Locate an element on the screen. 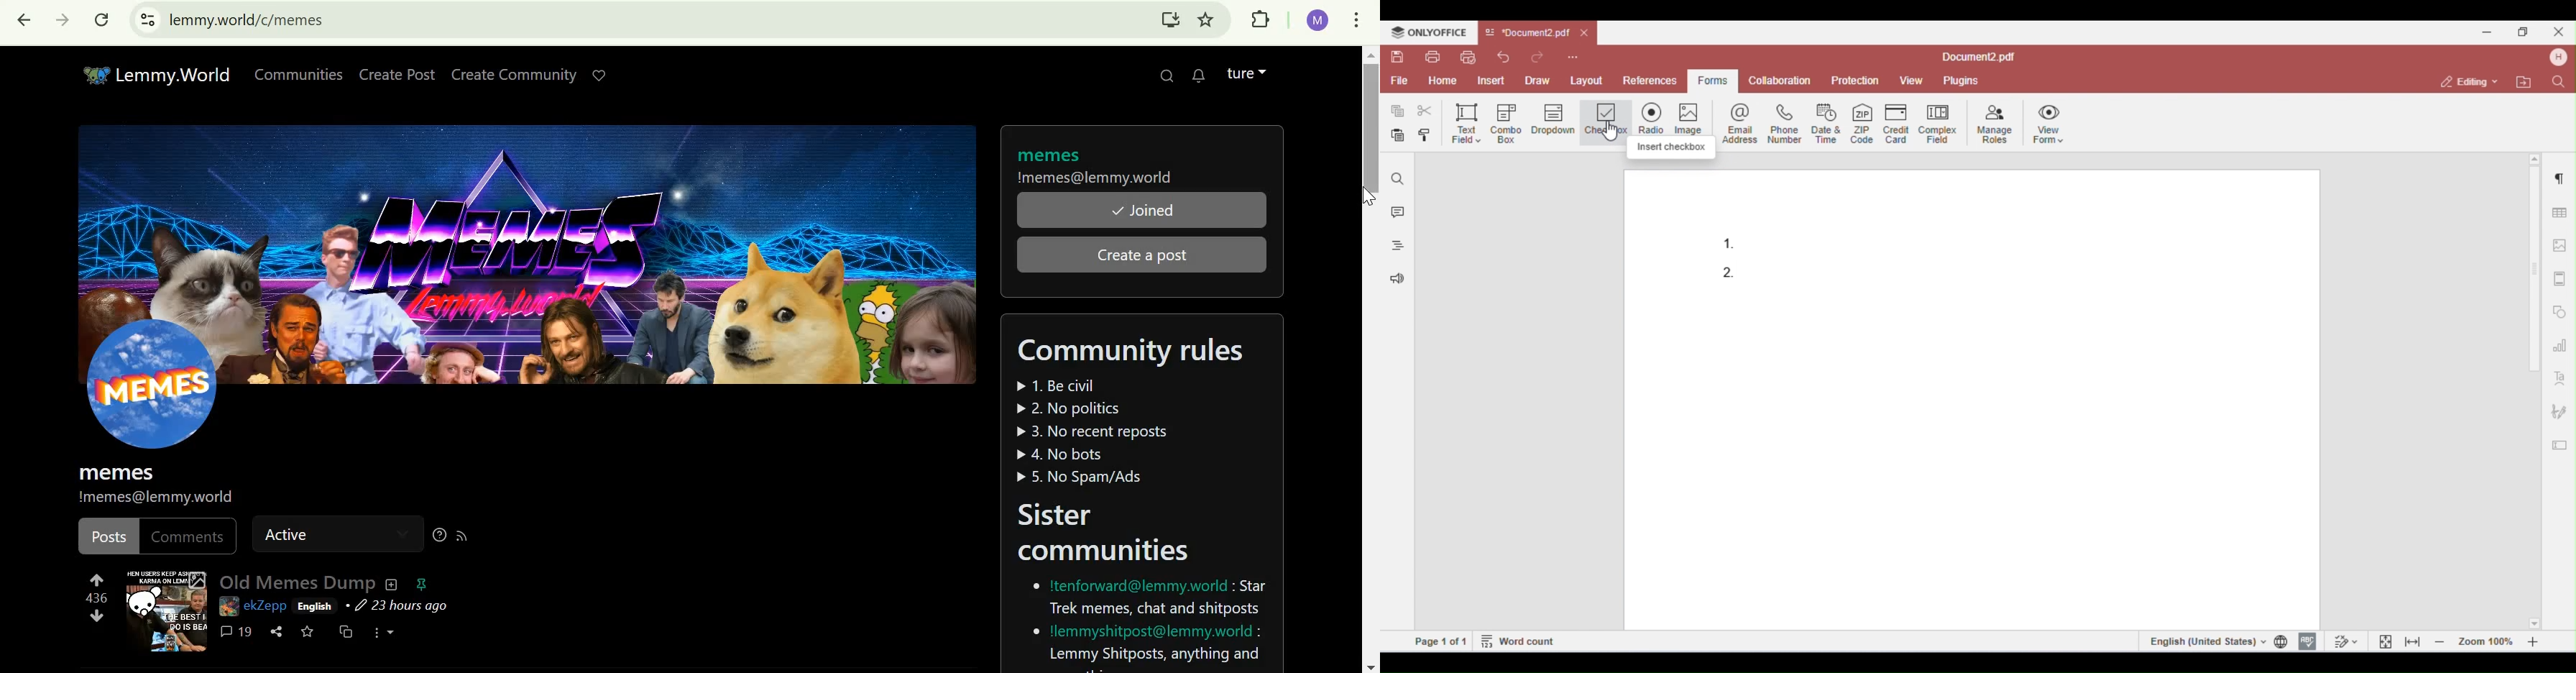 This screenshot has width=2576, height=700. 23 hours ago is located at coordinates (397, 605).